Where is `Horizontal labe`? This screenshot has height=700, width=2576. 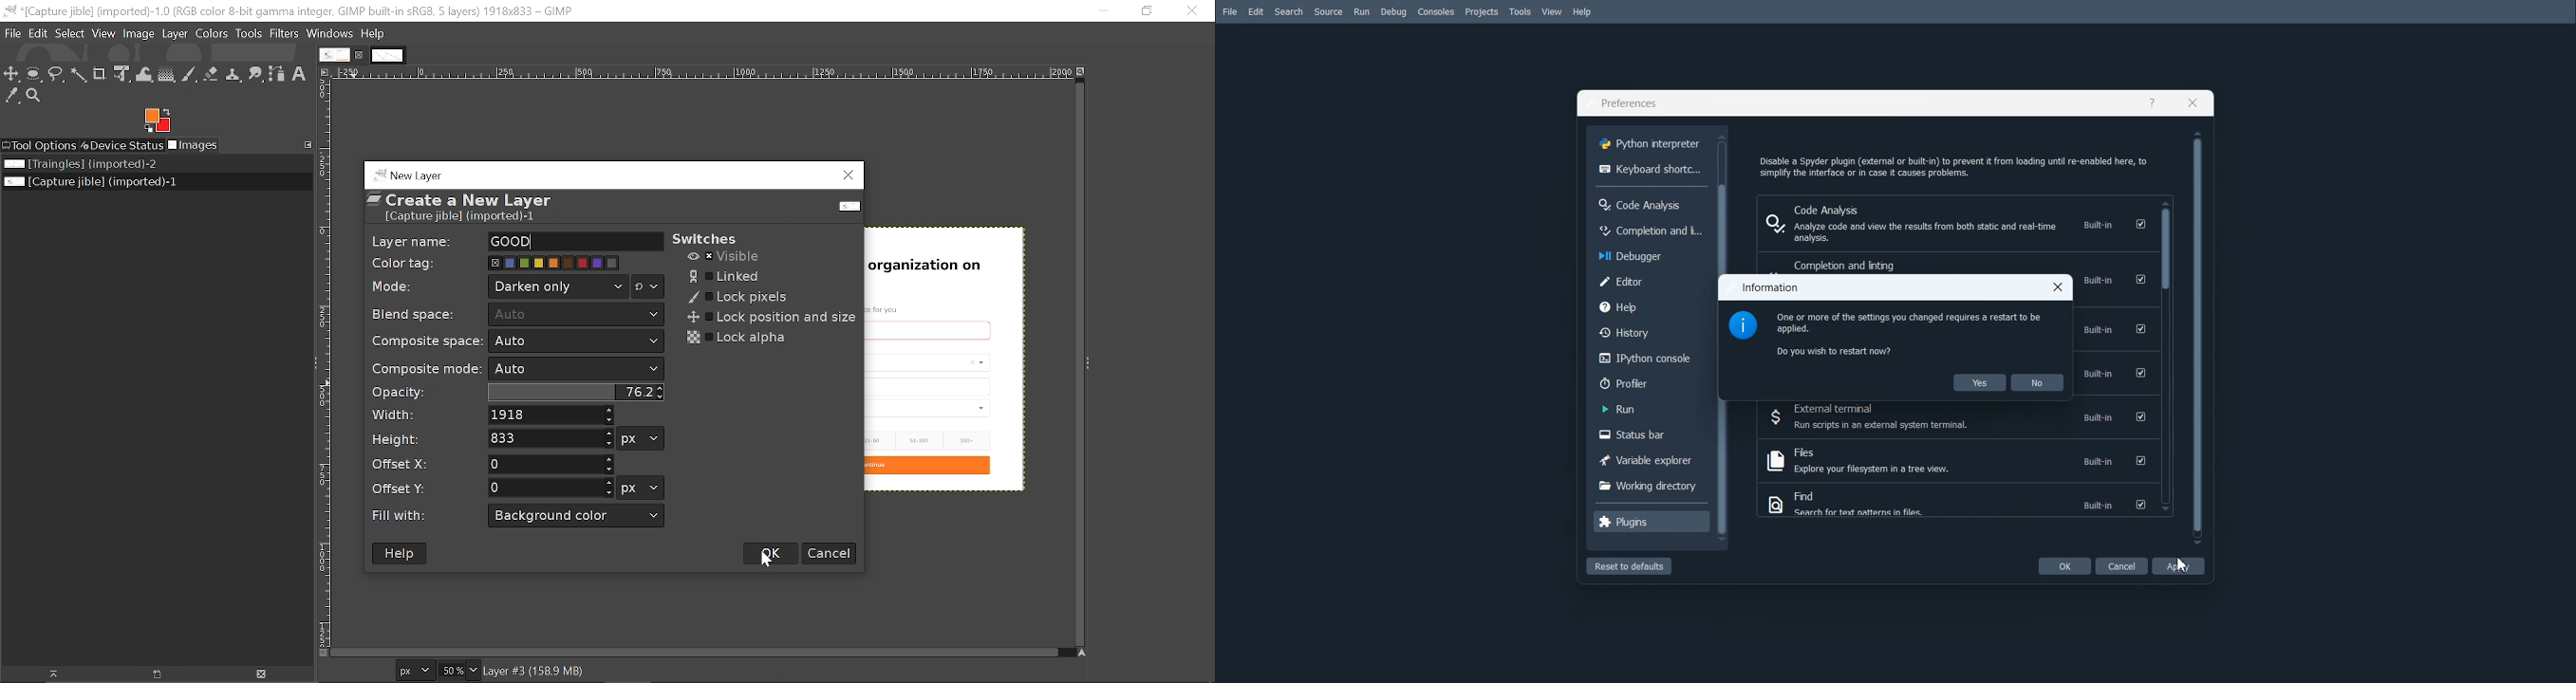
Horizontal labe is located at coordinates (701, 72).